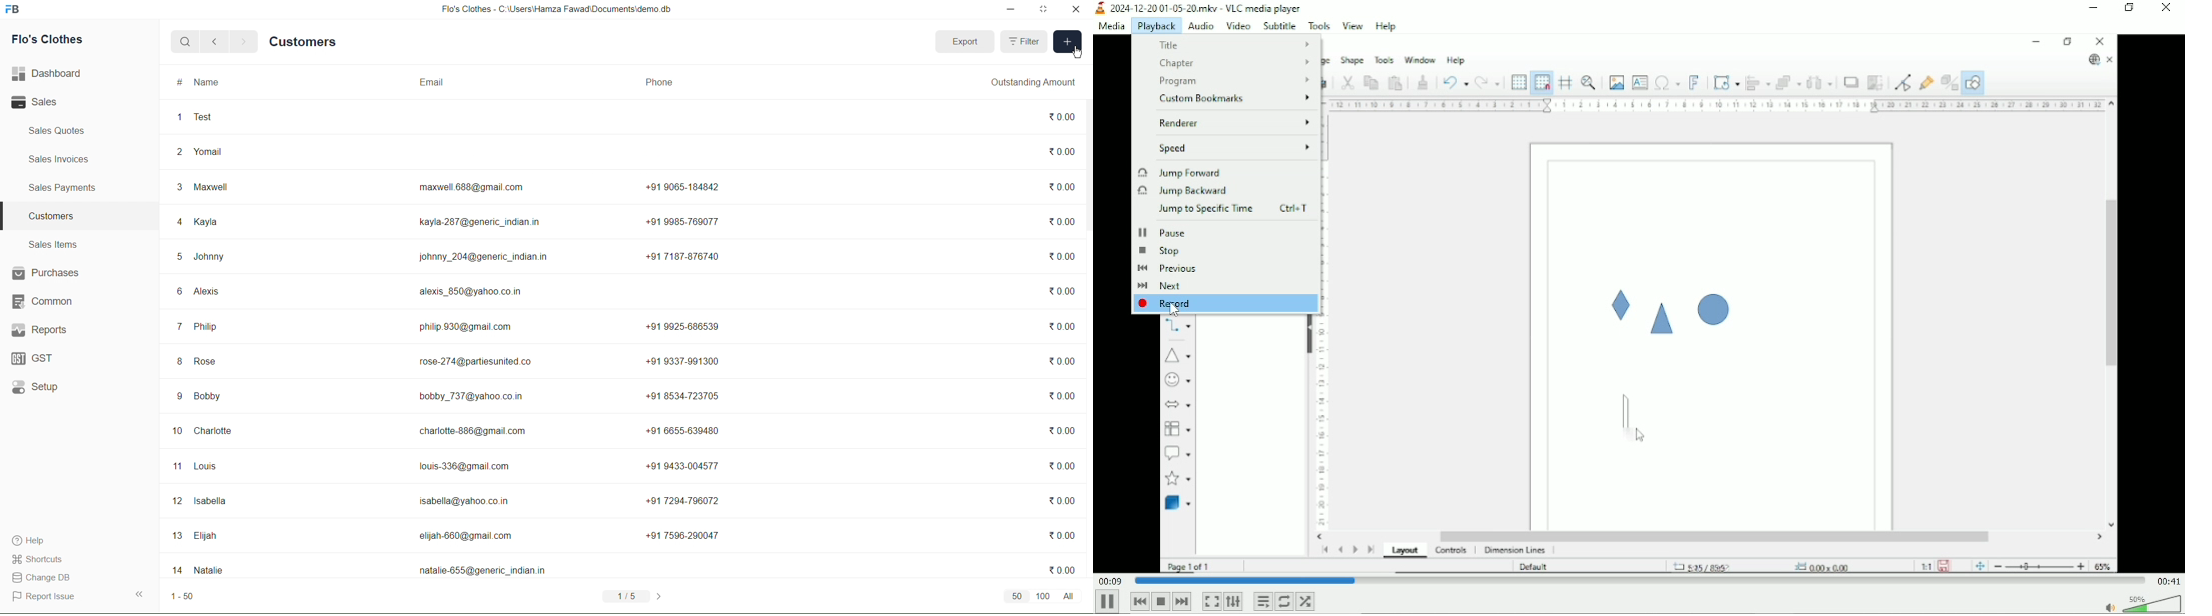 Image resolution: width=2212 pixels, height=616 pixels. What do you see at coordinates (1319, 25) in the screenshot?
I see `Tools` at bounding box center [1319, 25].